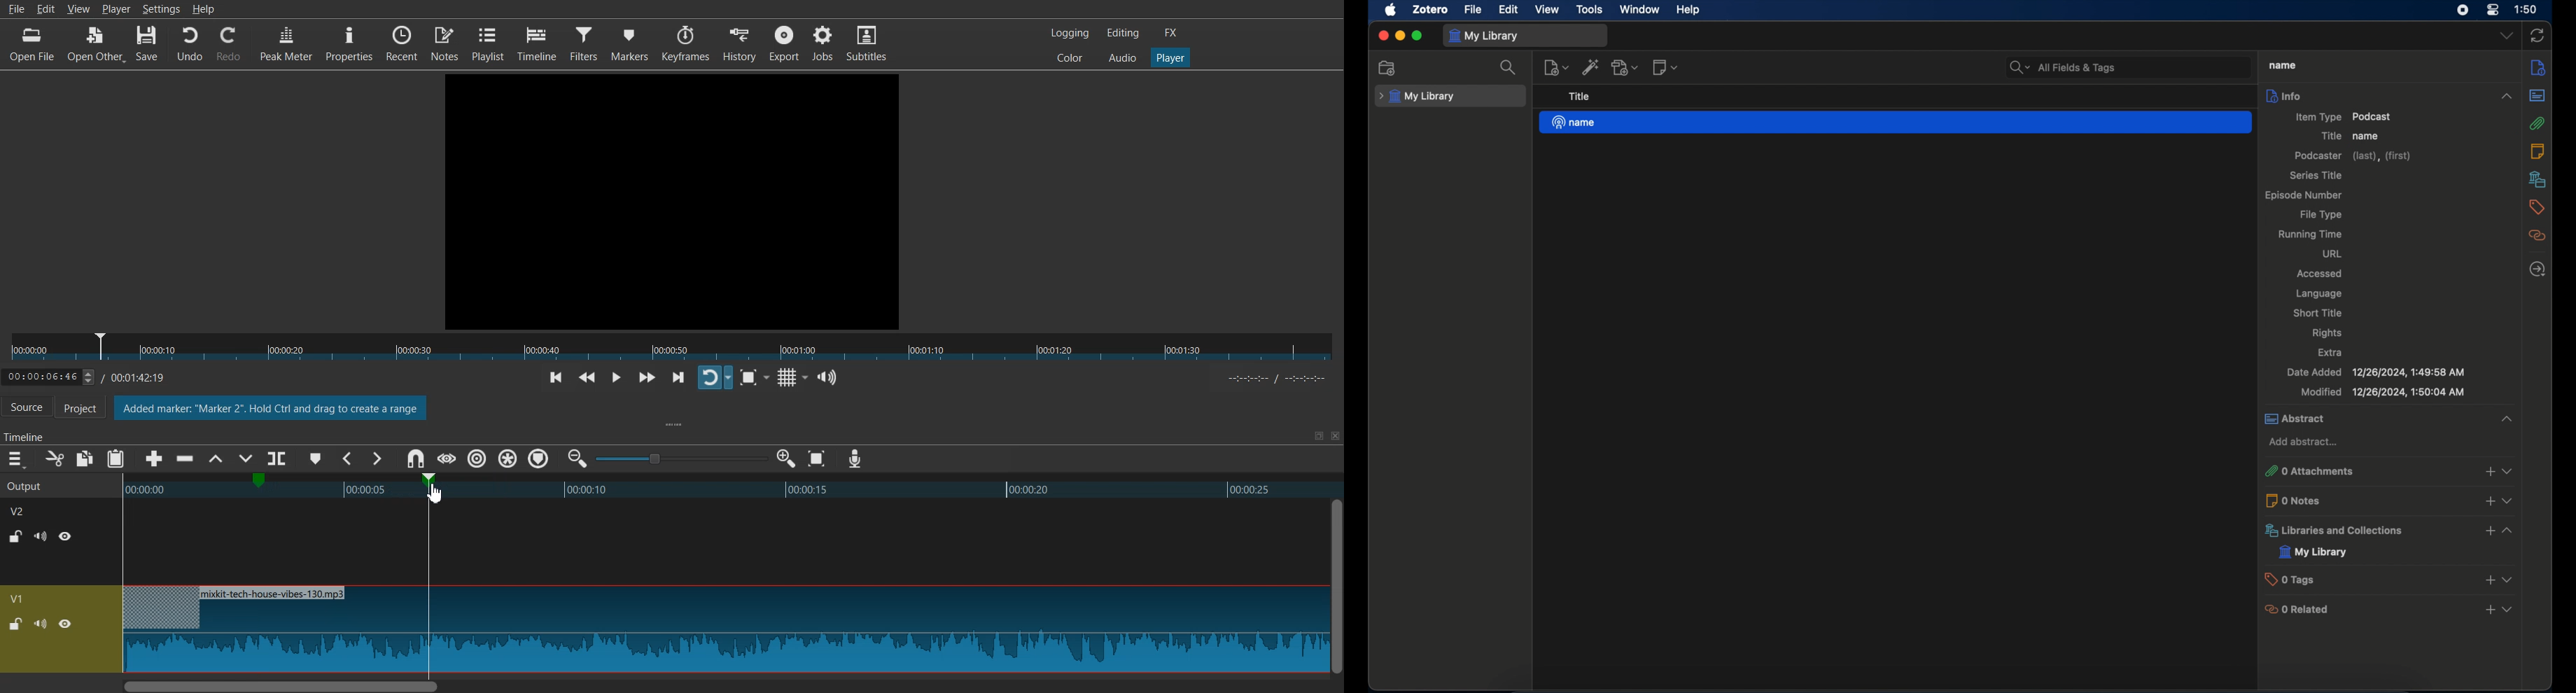 This screenshot has width=2576, height=700. I want to click on Zoom timeline to Fit, so click(817, 458).